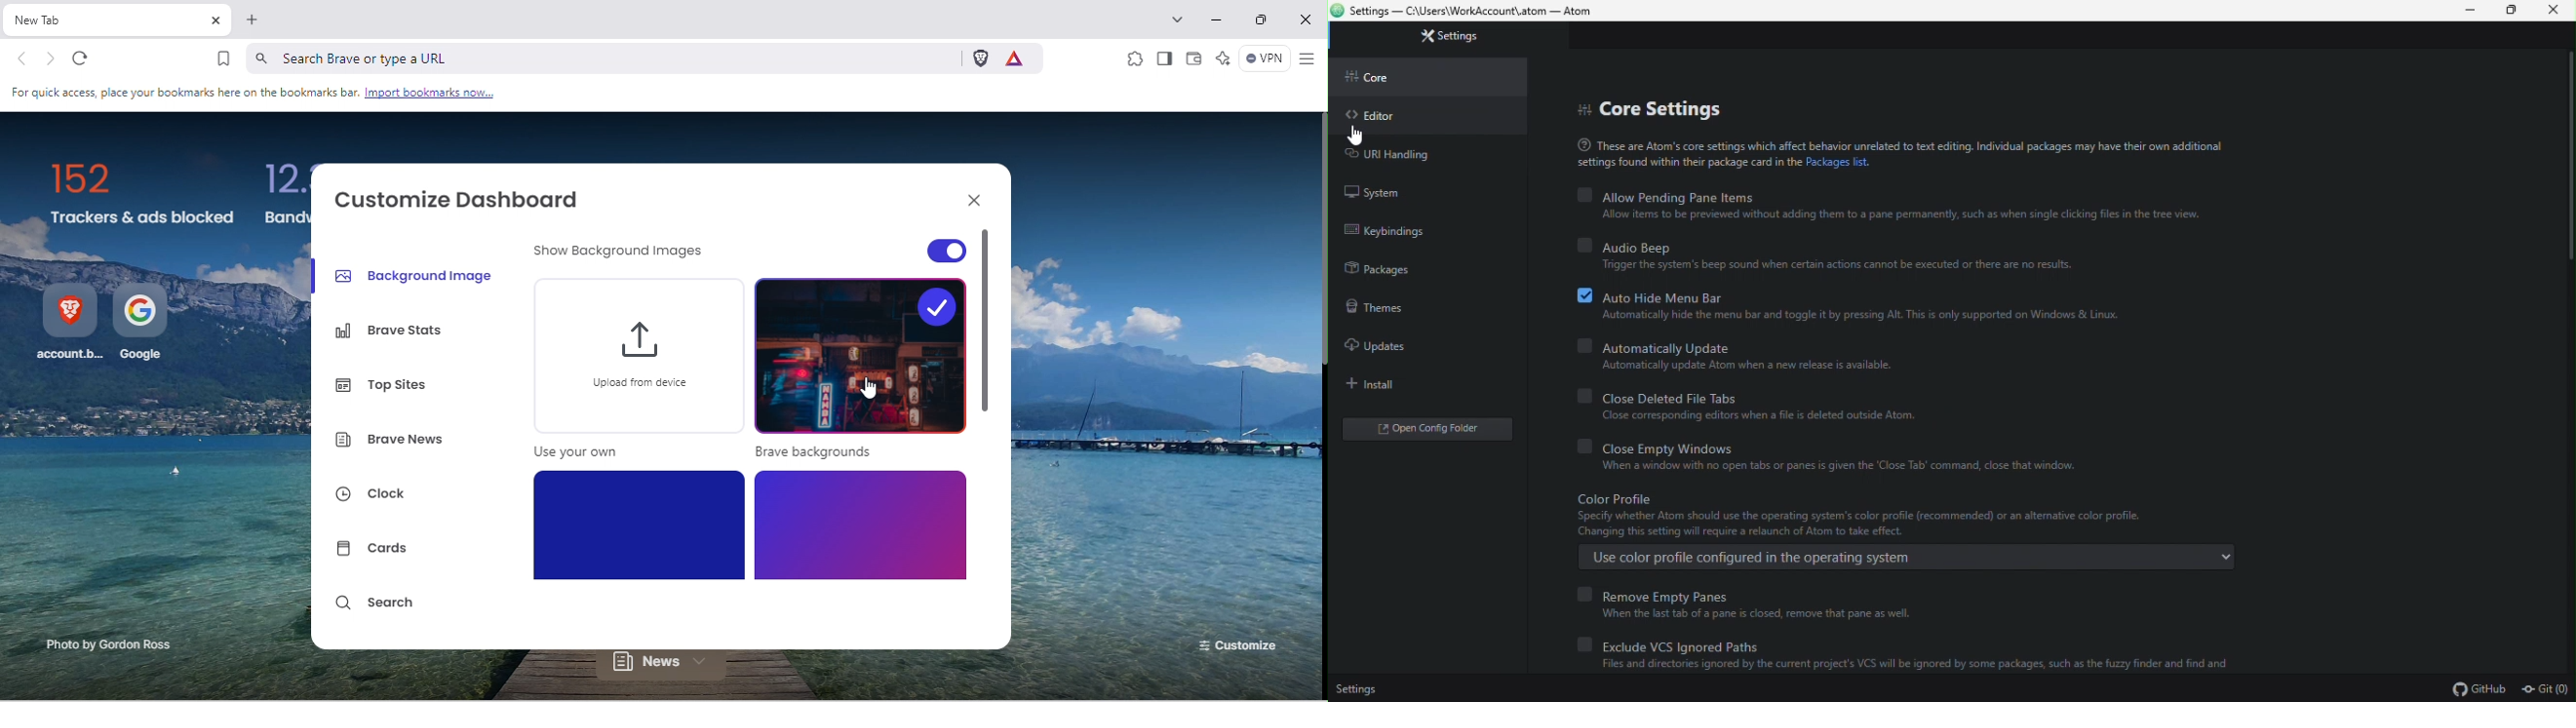 Image resolution: width=2576 pixels, height=728 pixels. What do you see at coordinates (1266, 22) in the screenshot?
I see `Maximize` at bounding box center [1266, 22].